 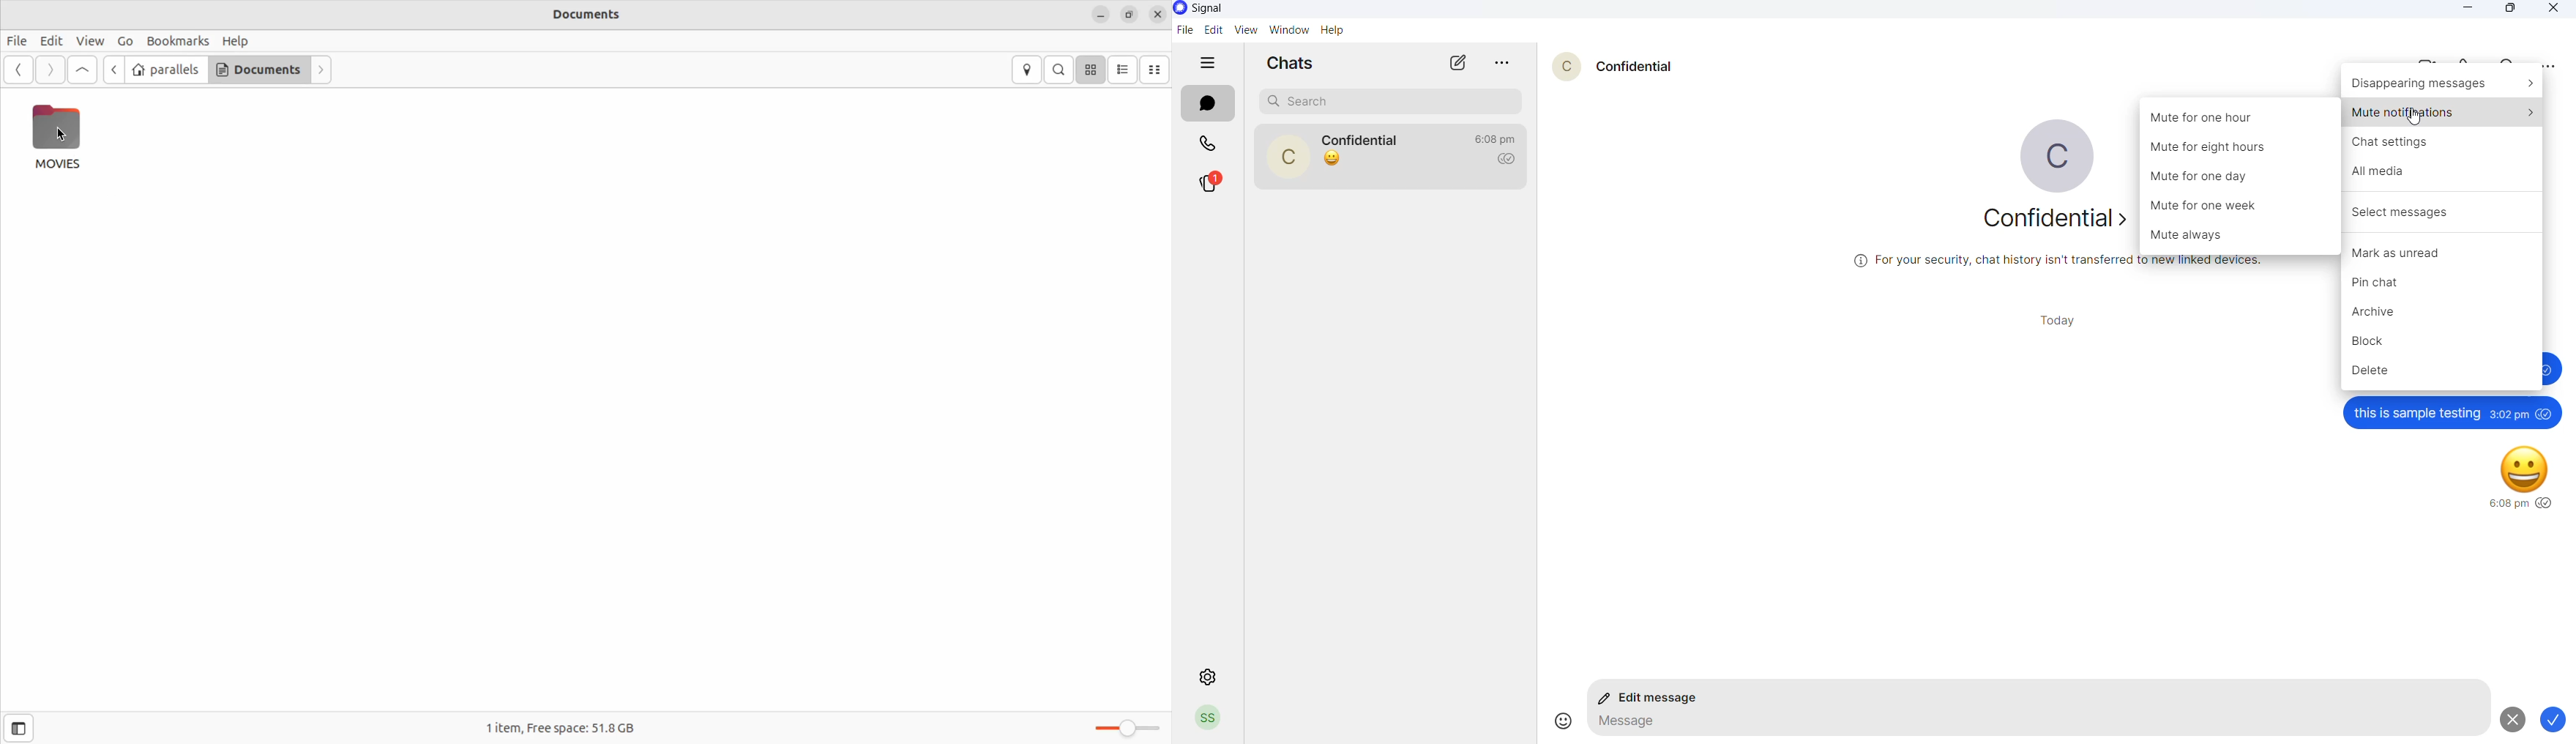 I want to click on parallels, so click(x=167, y=68).